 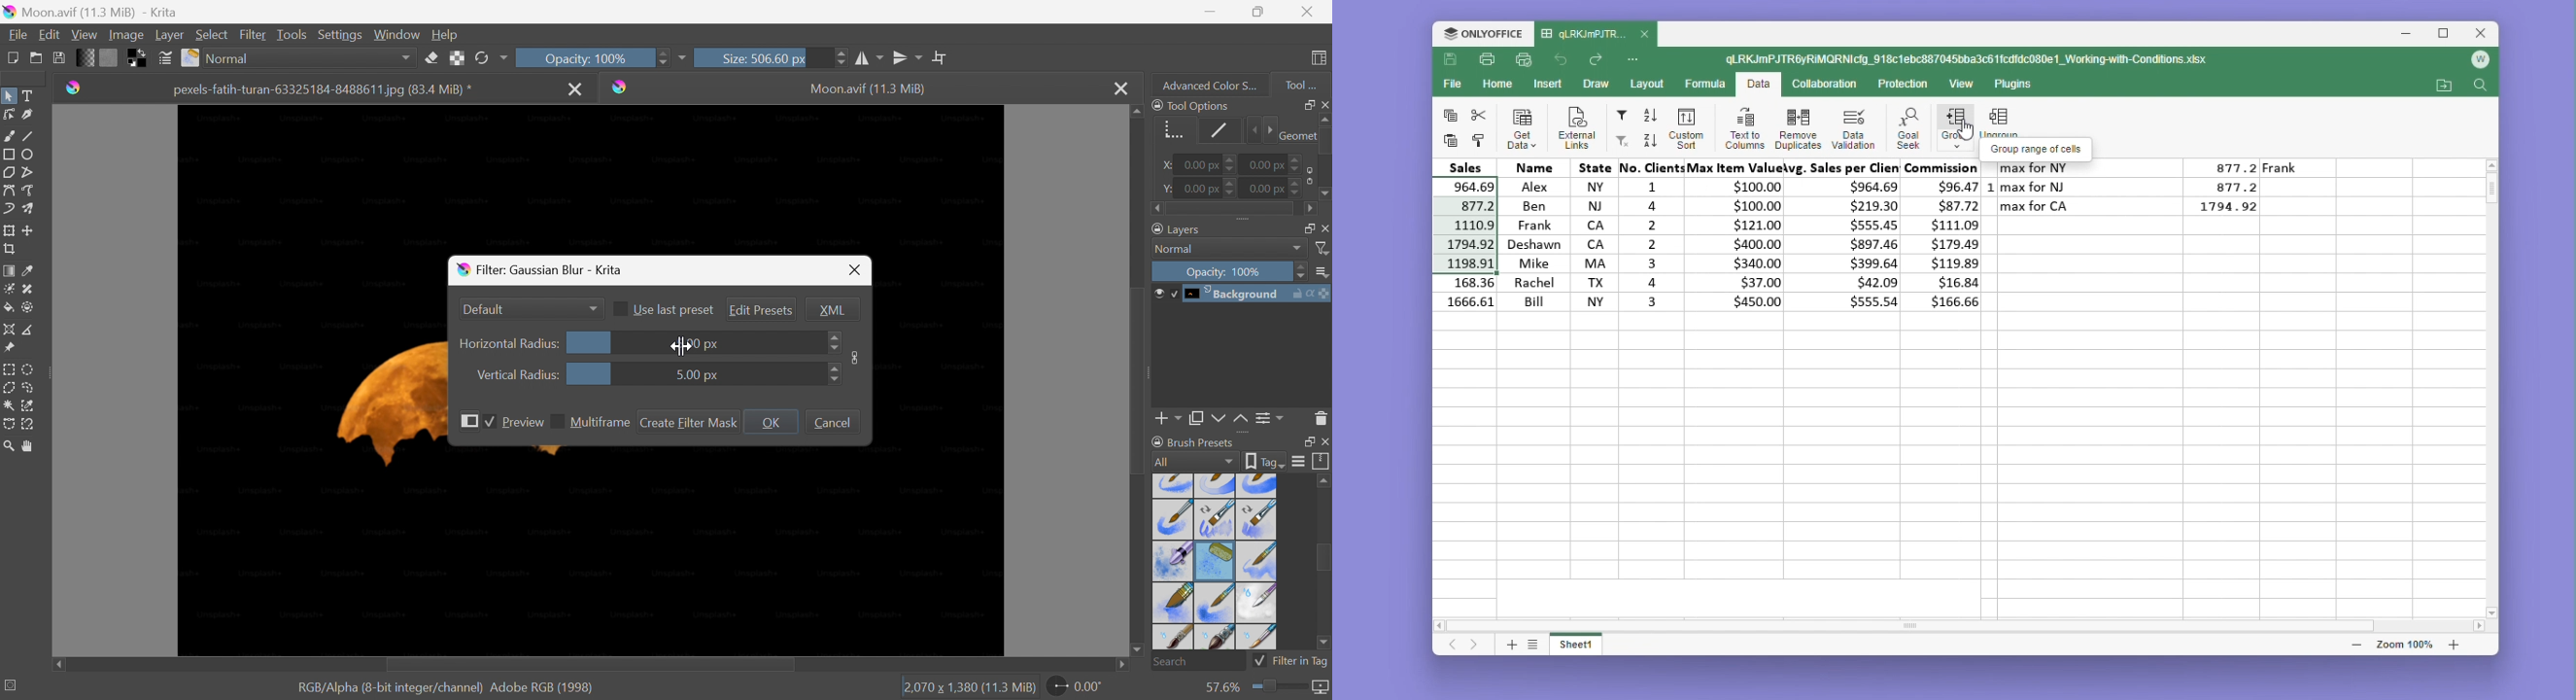 What do you see at coordinates (10, 211) in the screenshot?
I see `Dynamic brush tool` at bounding box center [10, 211].